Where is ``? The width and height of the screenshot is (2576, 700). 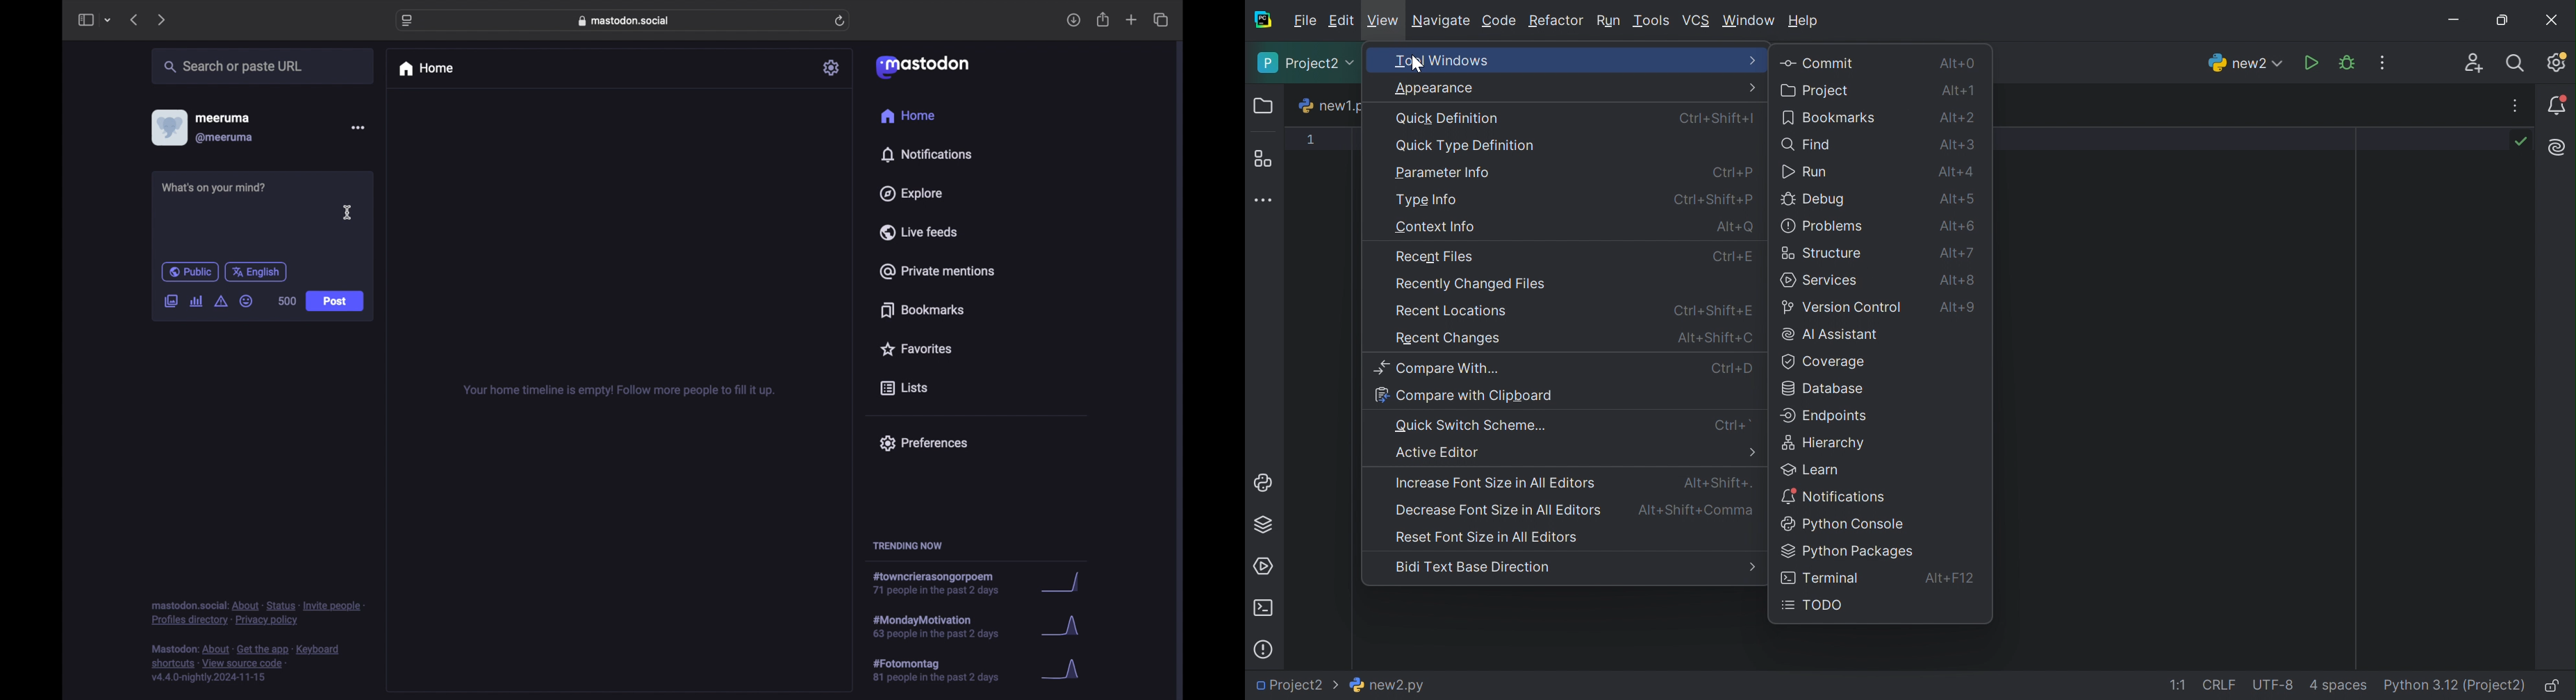
 is located at coordinates (1264, 158).